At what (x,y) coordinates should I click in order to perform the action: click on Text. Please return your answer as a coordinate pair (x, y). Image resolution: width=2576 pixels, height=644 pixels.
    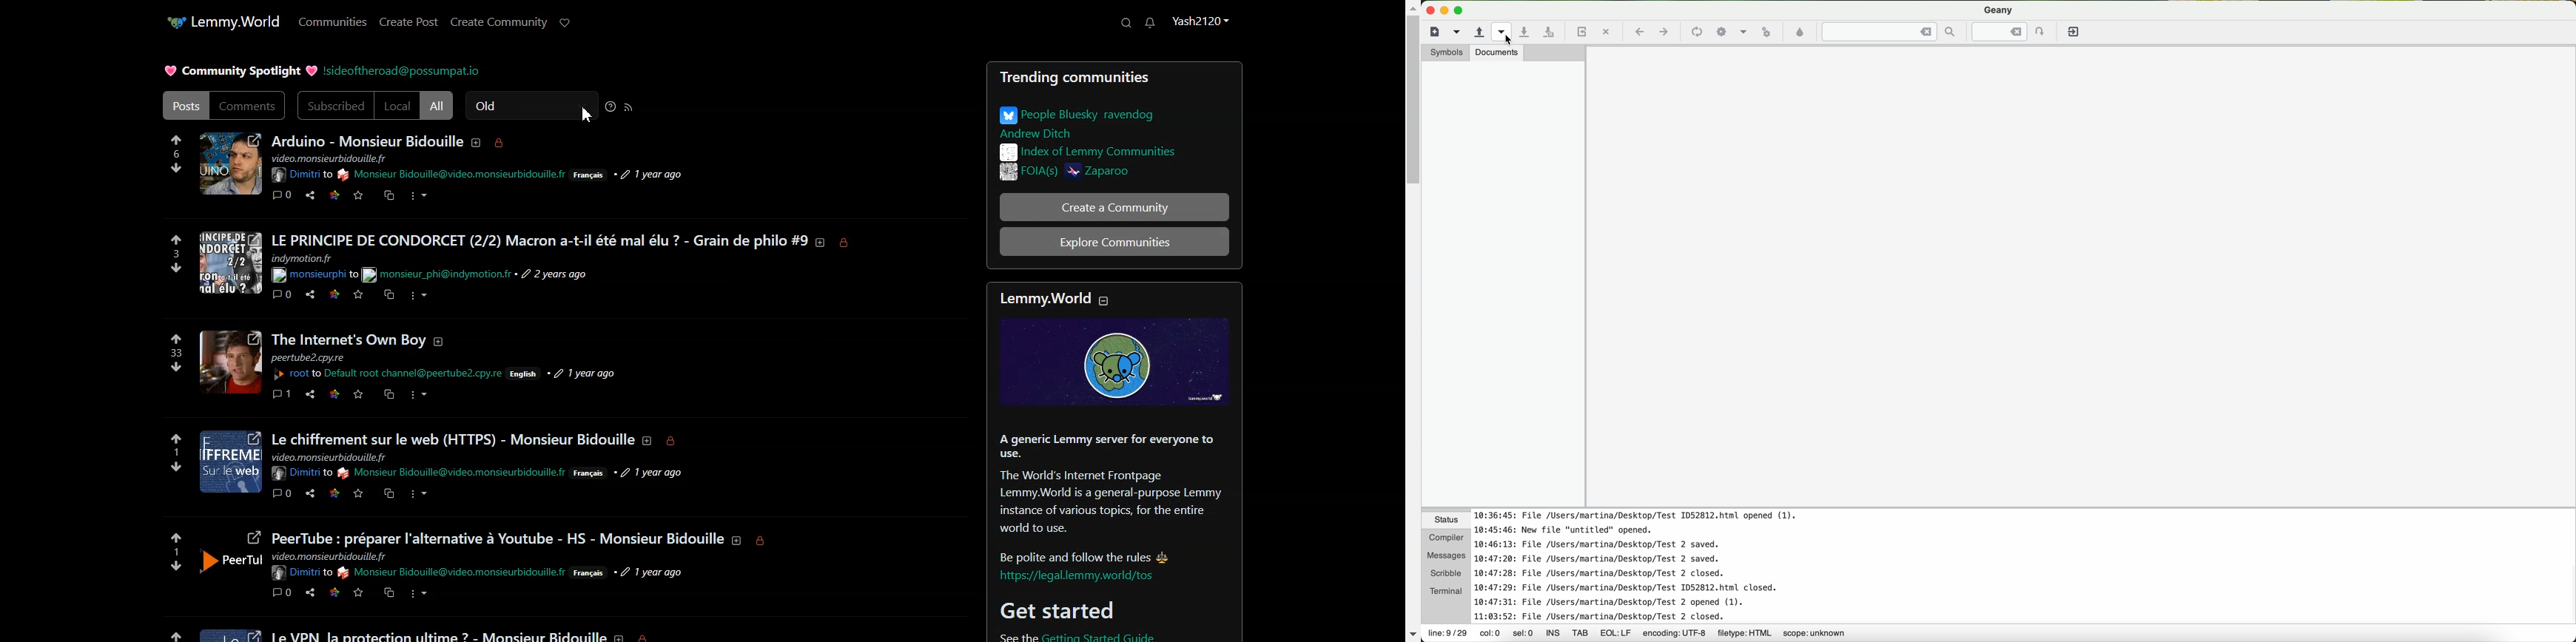
    Looking at the image, I should click on (240, 71).